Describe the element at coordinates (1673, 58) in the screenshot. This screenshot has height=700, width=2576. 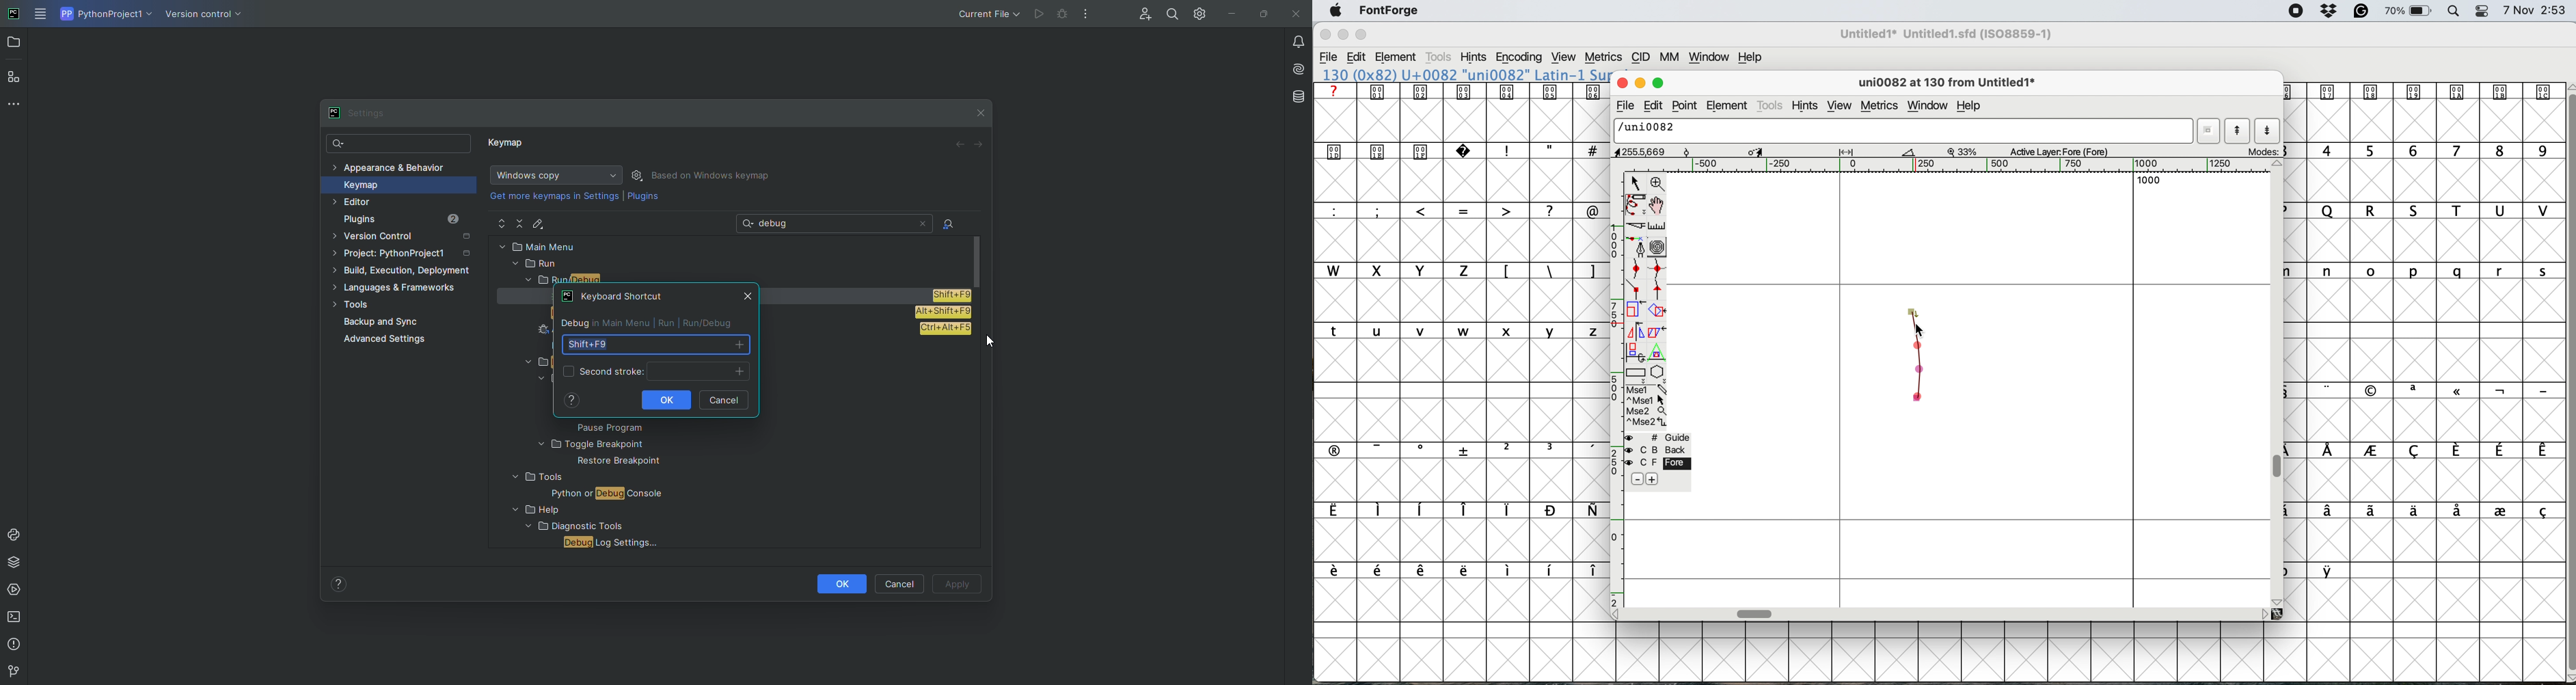
I see `mm` at that location.